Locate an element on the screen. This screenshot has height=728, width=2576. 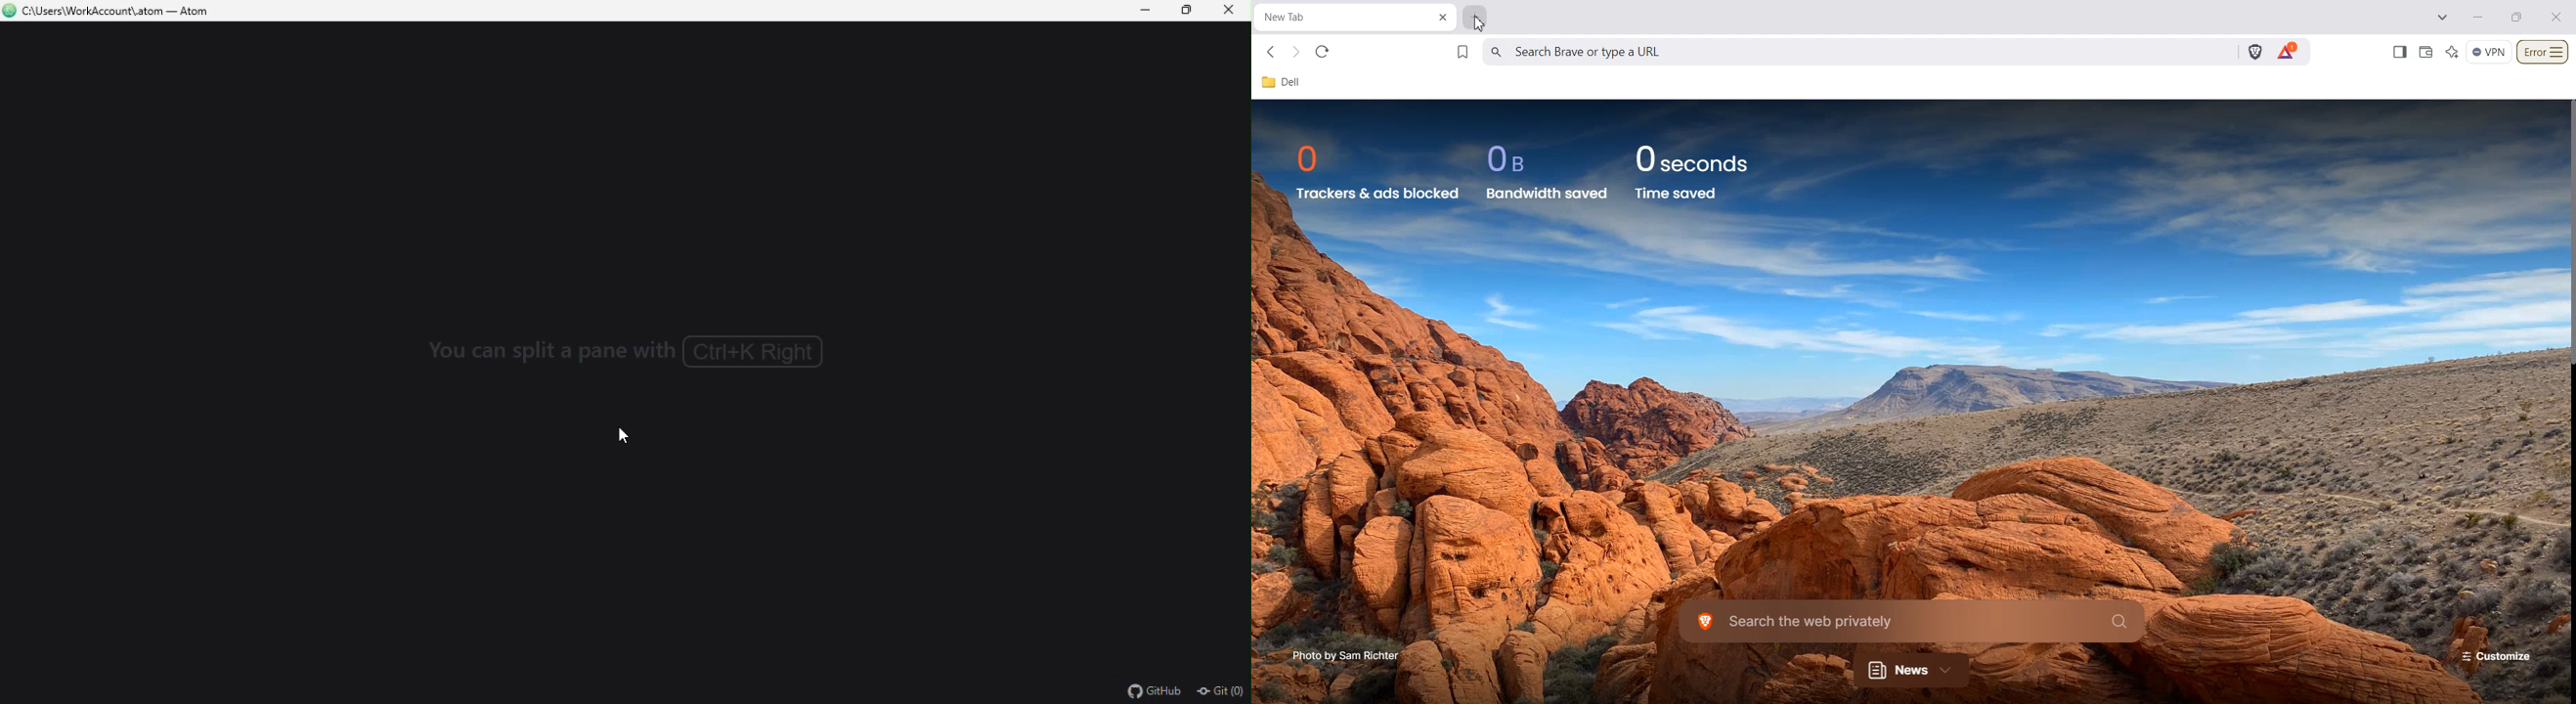
file name and file path is located at coordinates (112, 12).